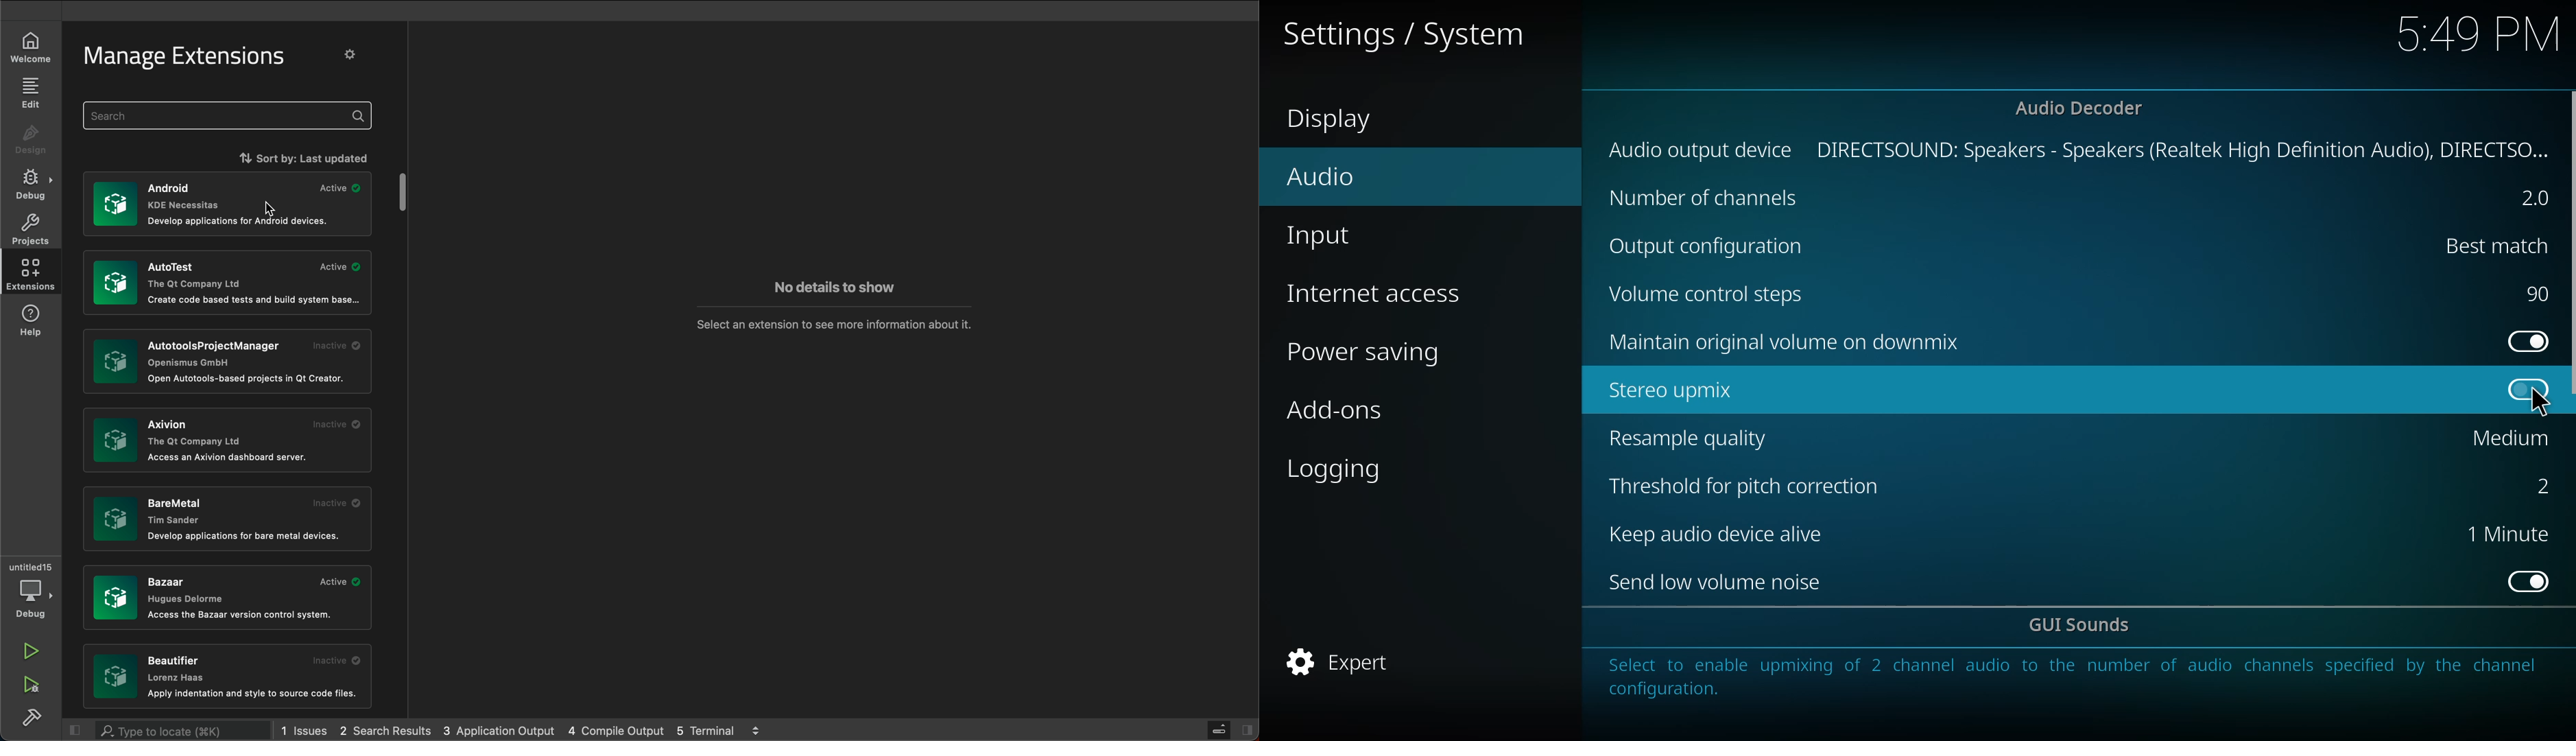  I want to click on run, so click(31, 652).